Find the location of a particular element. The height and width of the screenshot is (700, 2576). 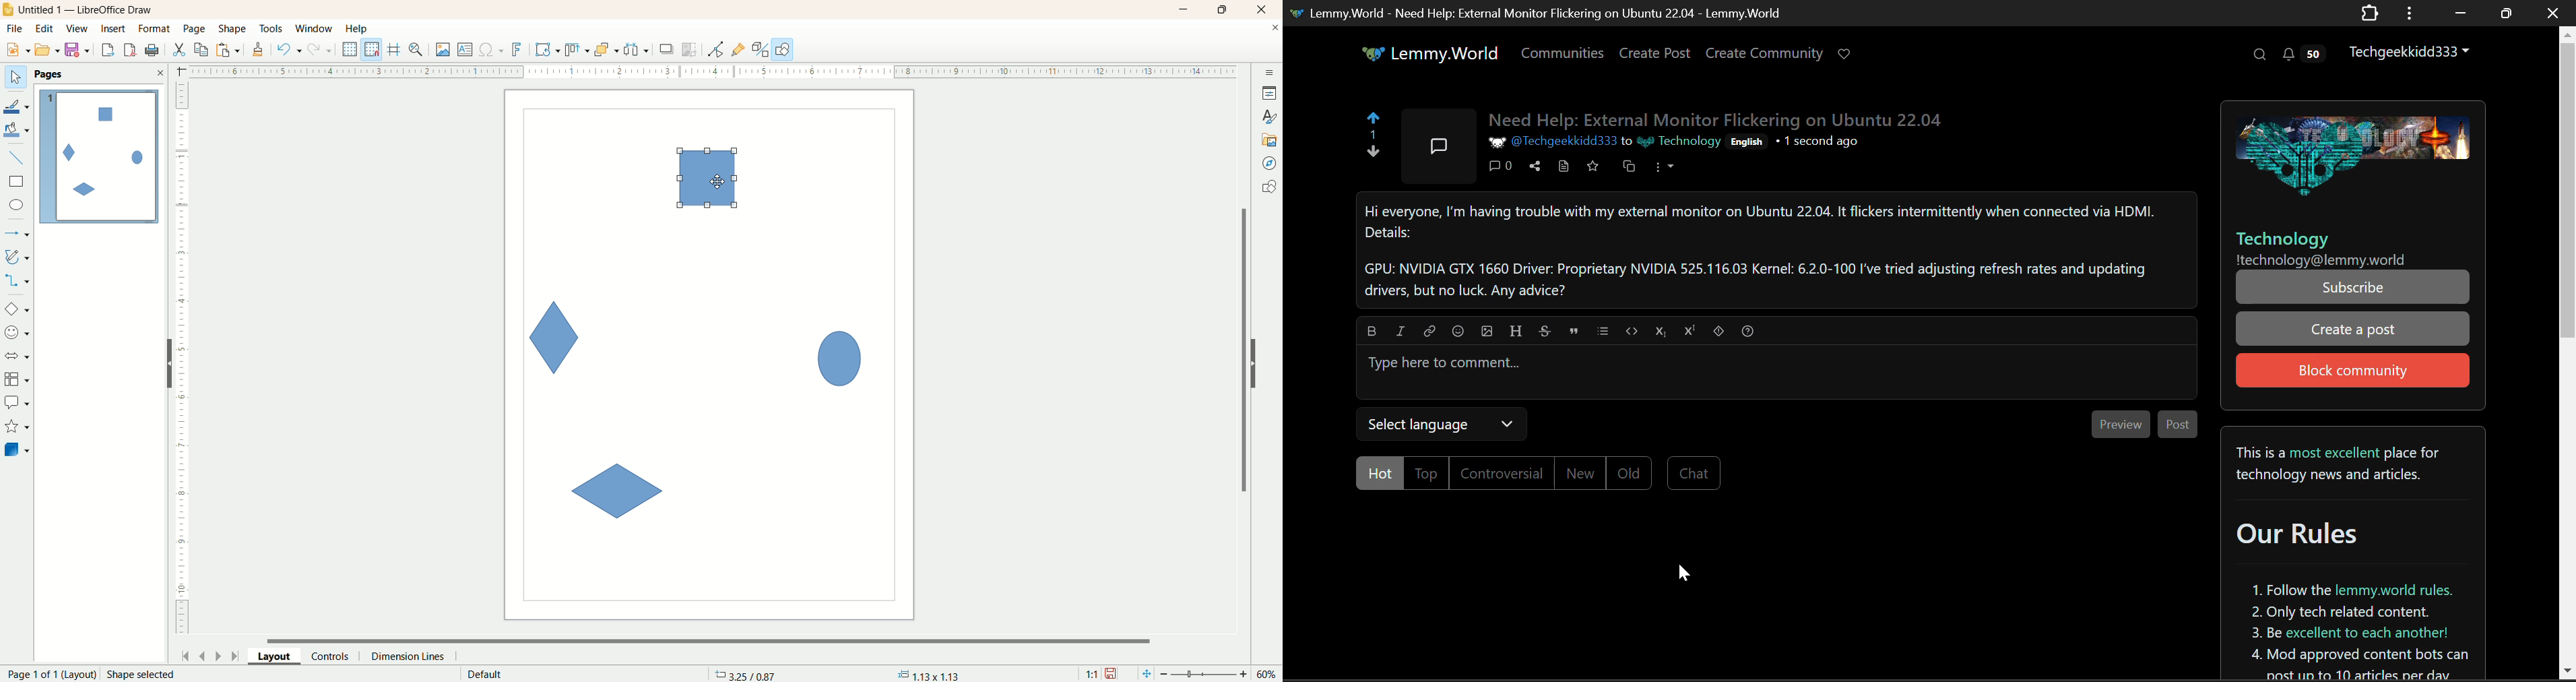

edit is located at coordinates (45, 29).